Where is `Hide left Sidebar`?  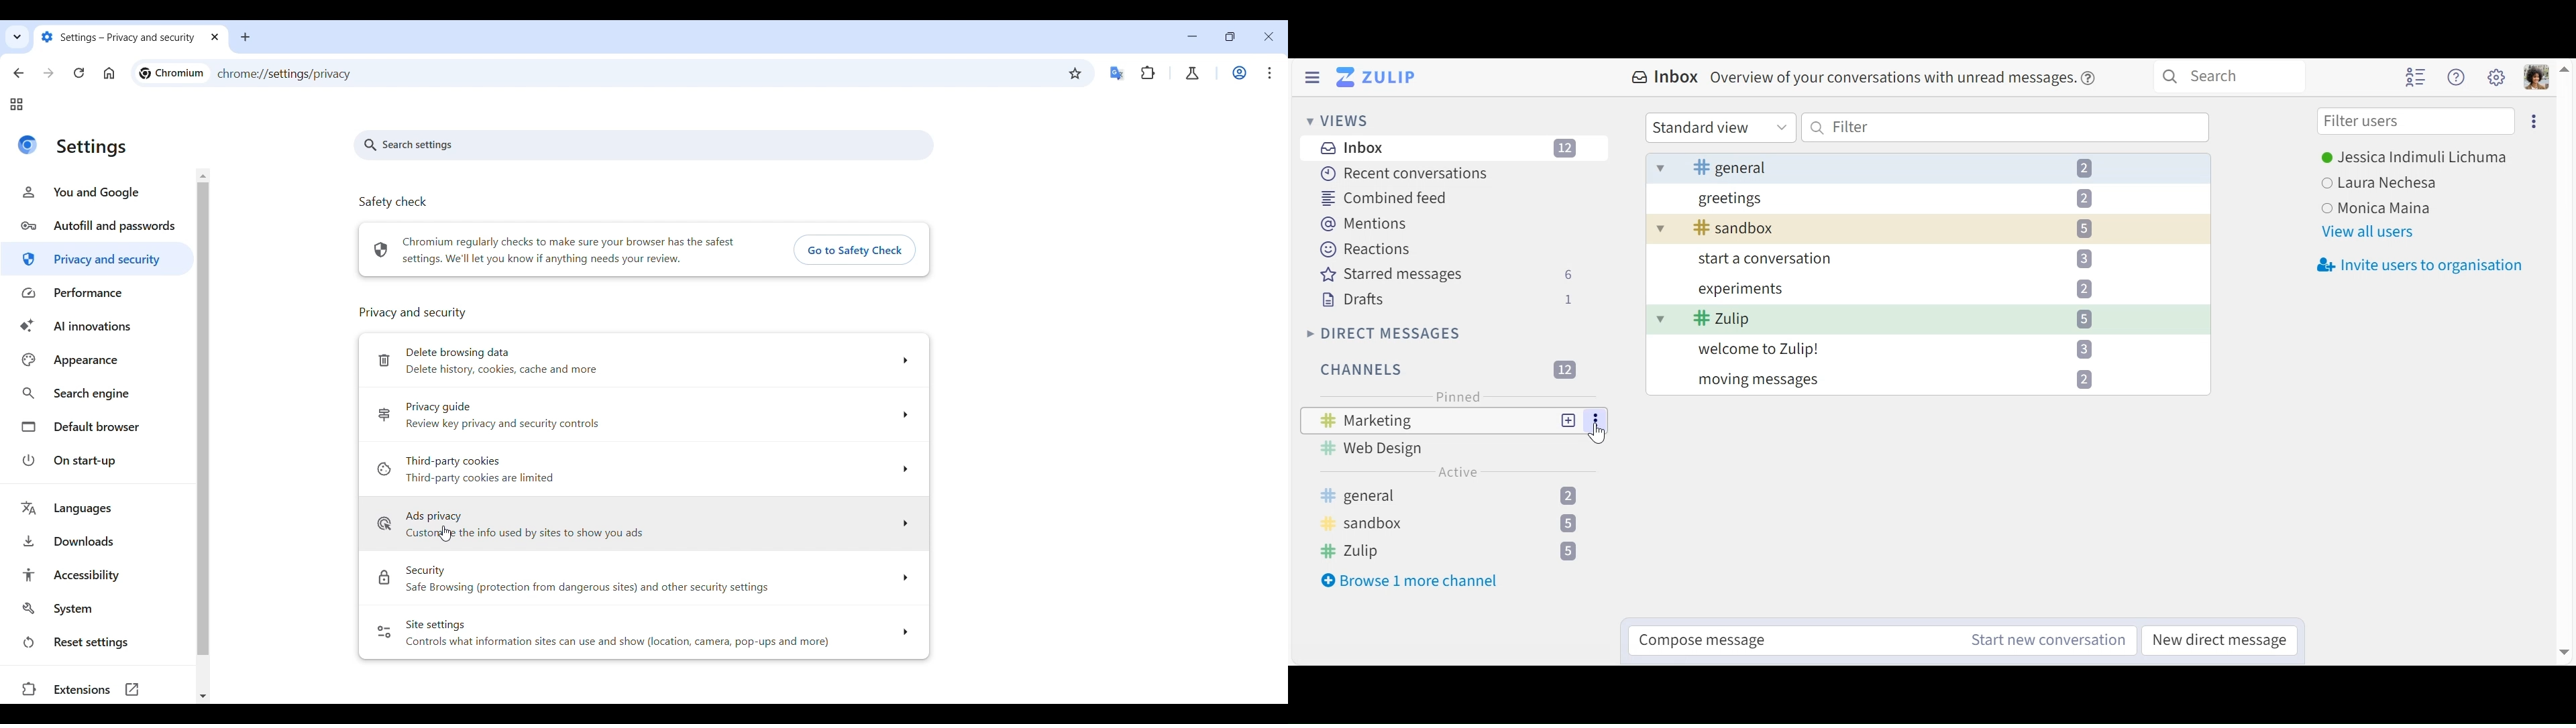
Hide left Sidebar is located at coordinates (1313, 77).